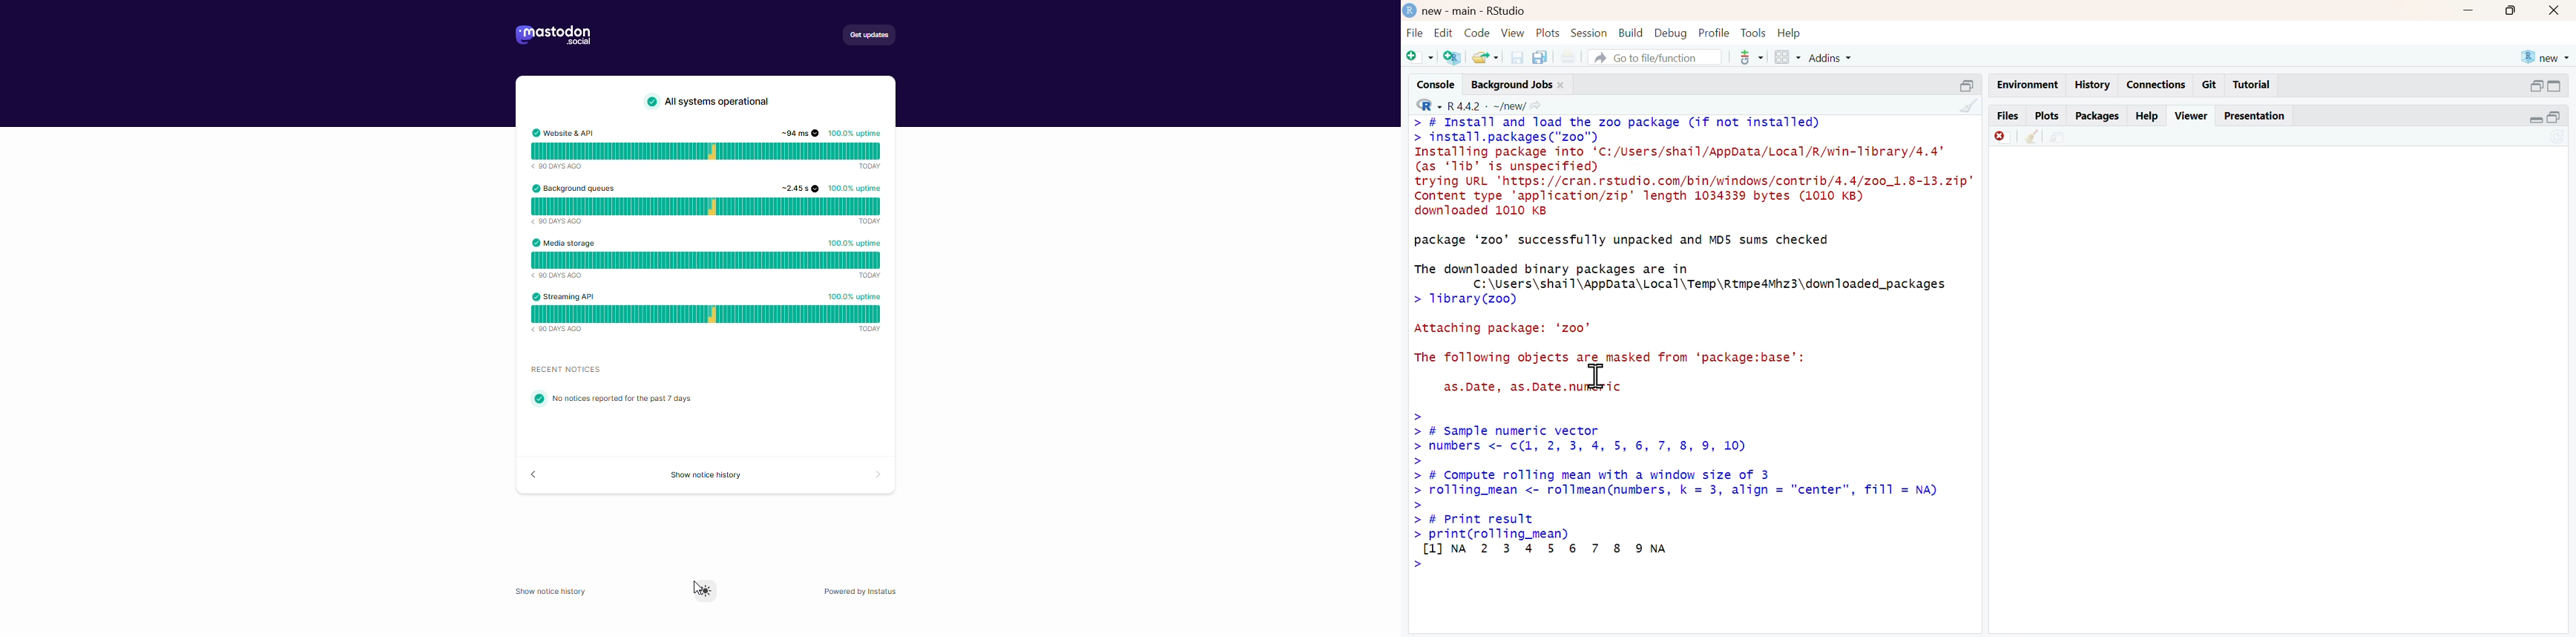 Image resolution: width=2576 pixels, height=644 pixels. I want to click on maximise, so click(2511, 10).